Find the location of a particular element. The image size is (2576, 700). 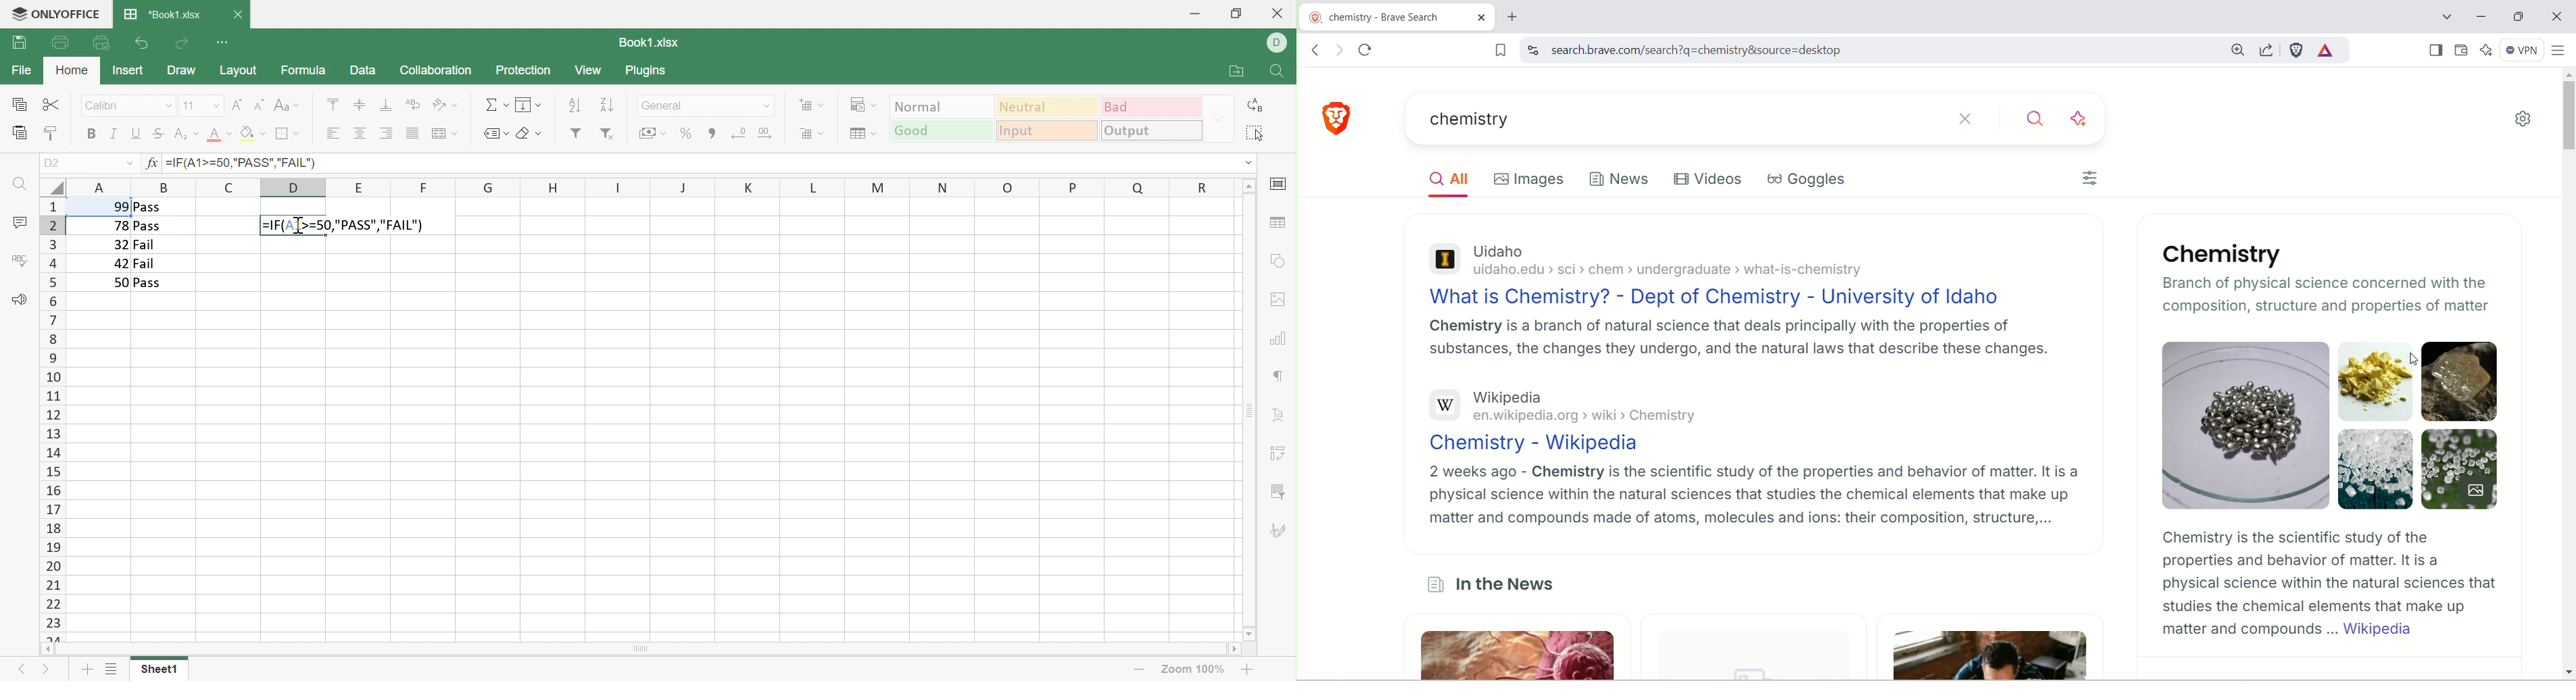

Chemistry - Website is located at coordinates (1546, 444).